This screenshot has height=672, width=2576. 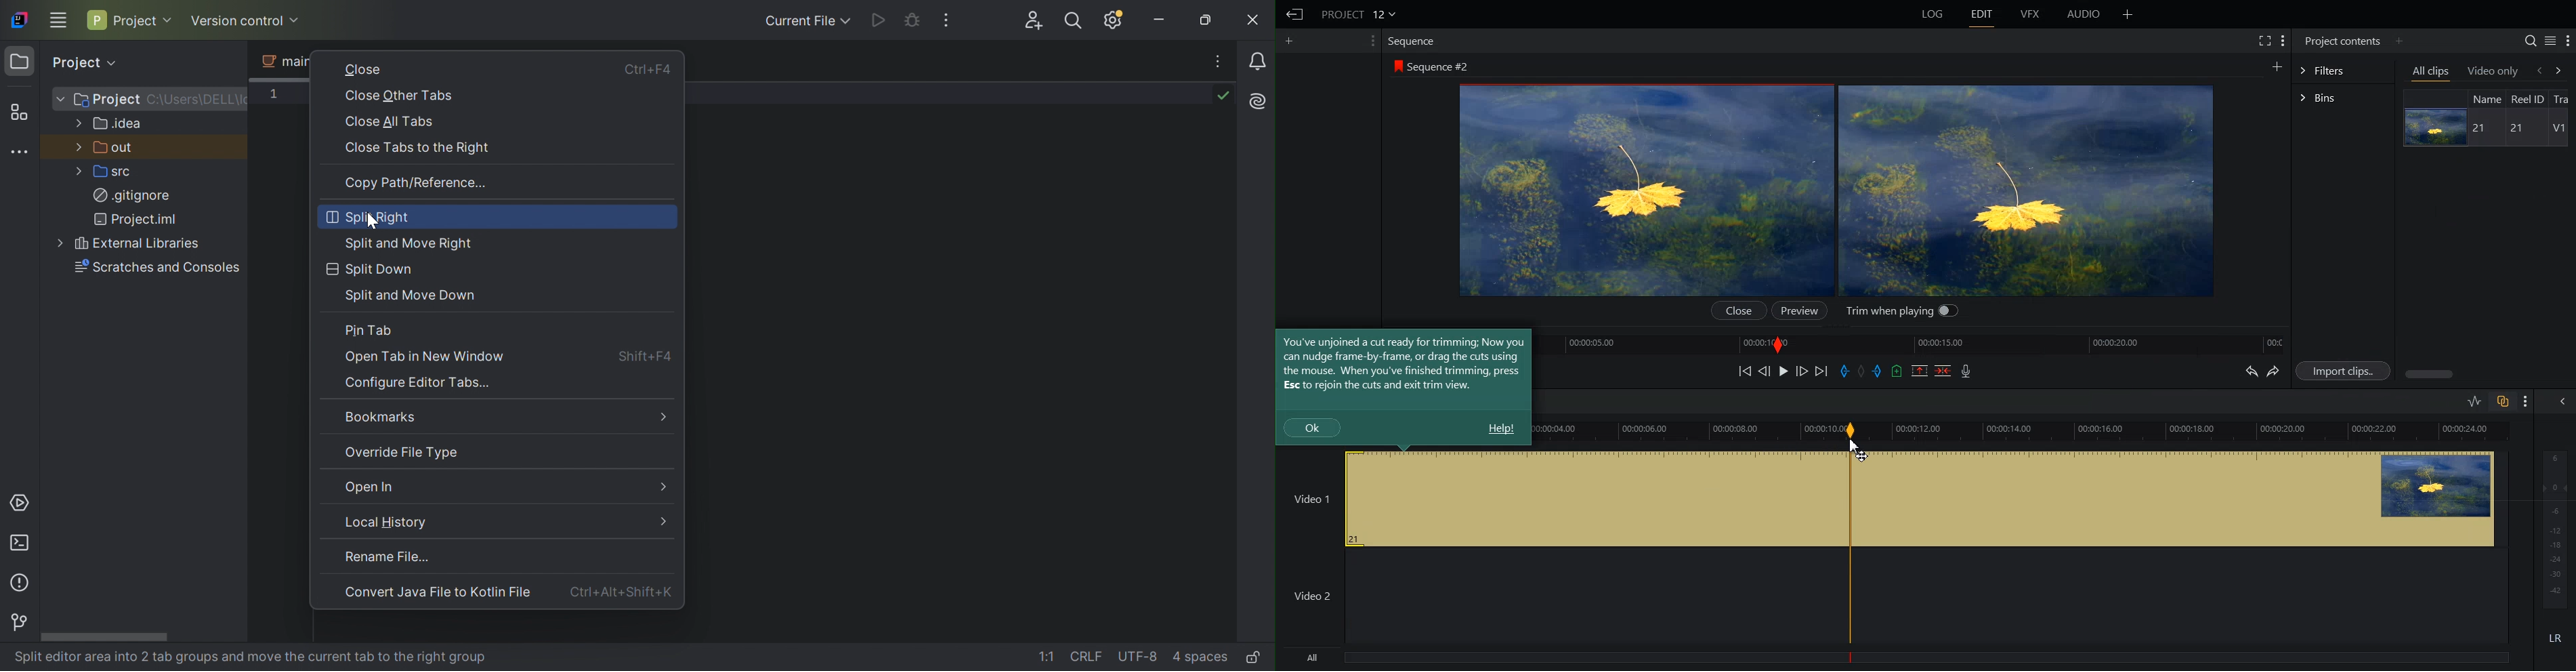 What do you see at coordinates (2054, 498) in the screenshot?
I see `Video clip` at bounding box center [2054, 498].